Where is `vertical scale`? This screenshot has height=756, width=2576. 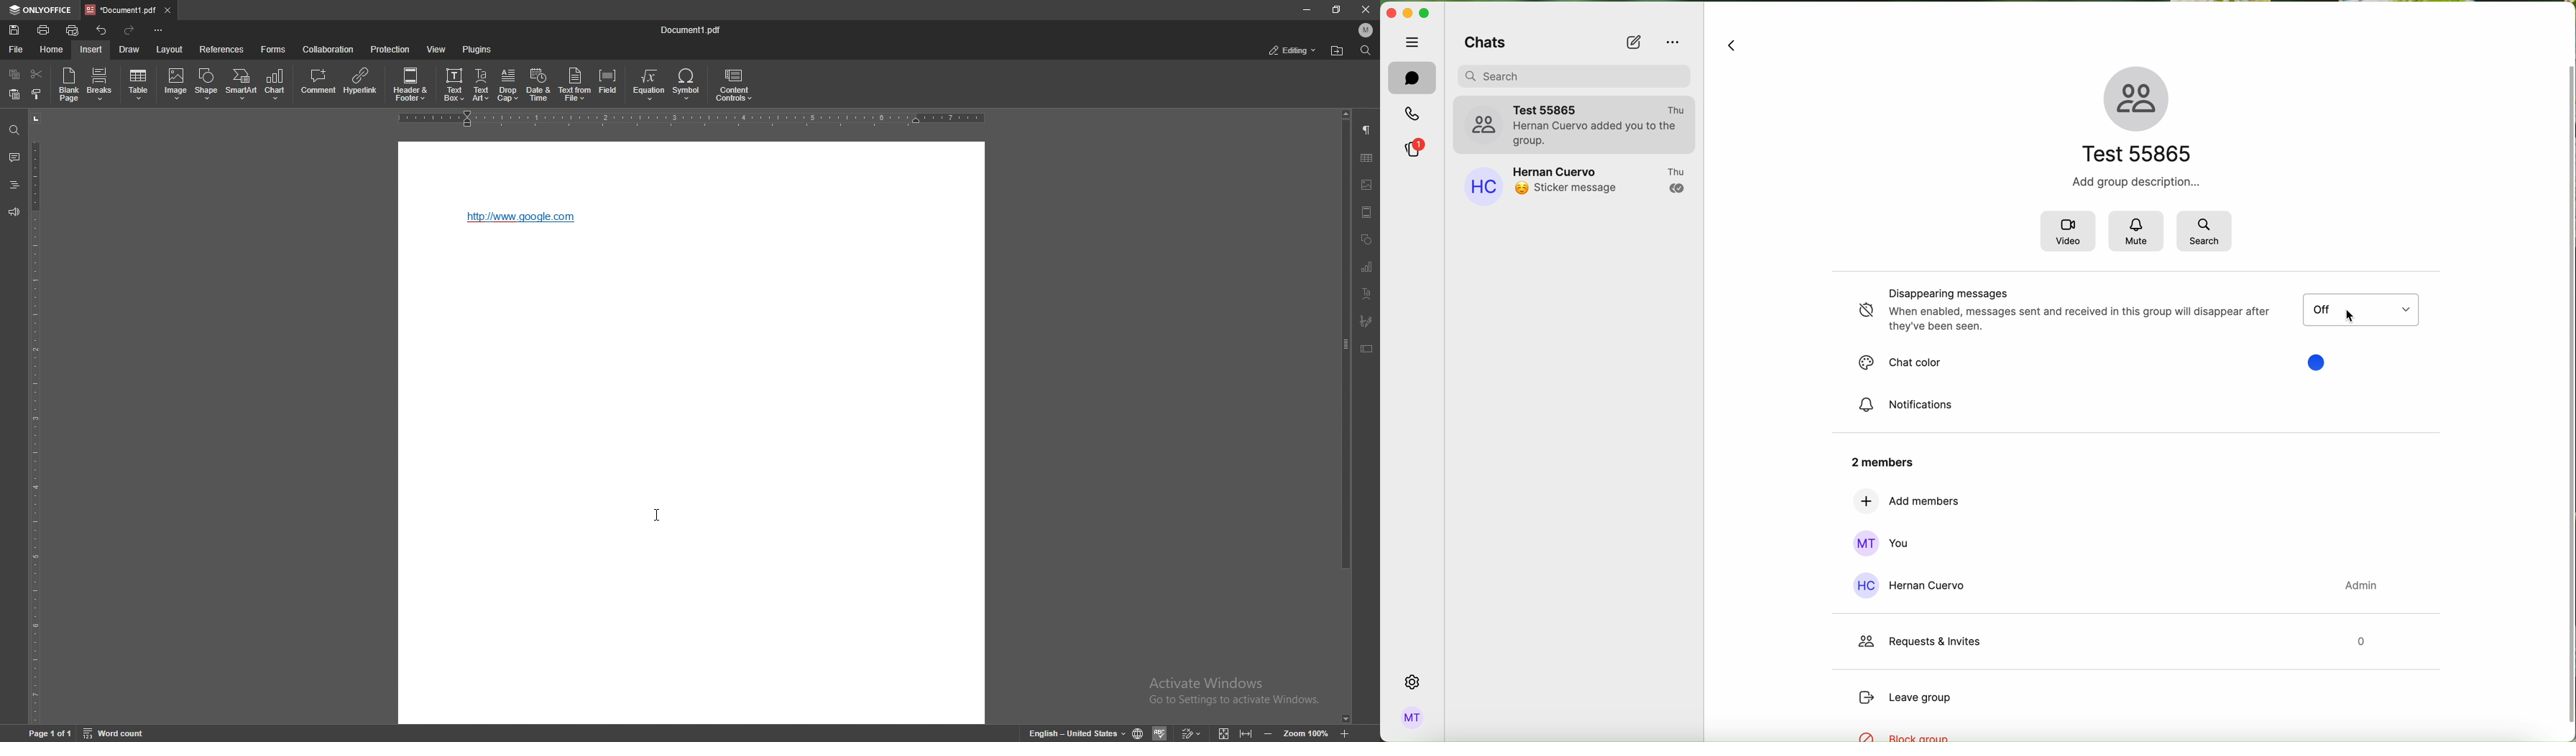
vertical scale is located at coordinates (33, 417).